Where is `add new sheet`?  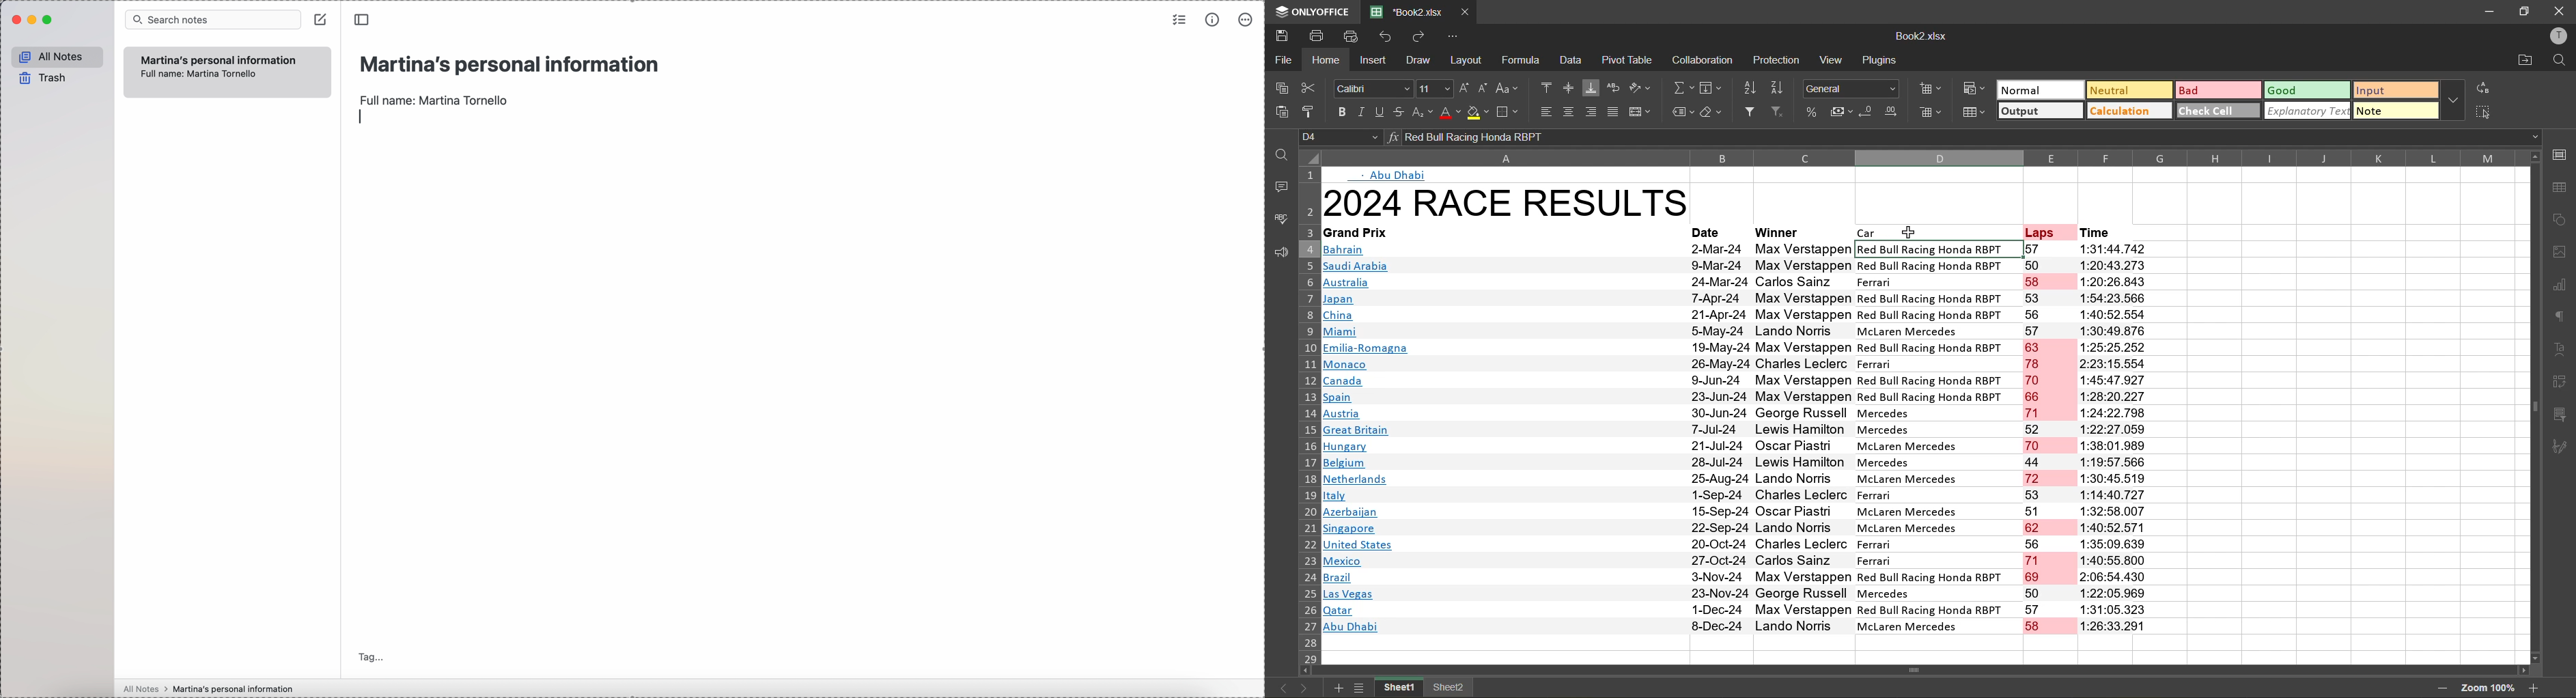
add new sheet is located at coordinates (1334, 690).